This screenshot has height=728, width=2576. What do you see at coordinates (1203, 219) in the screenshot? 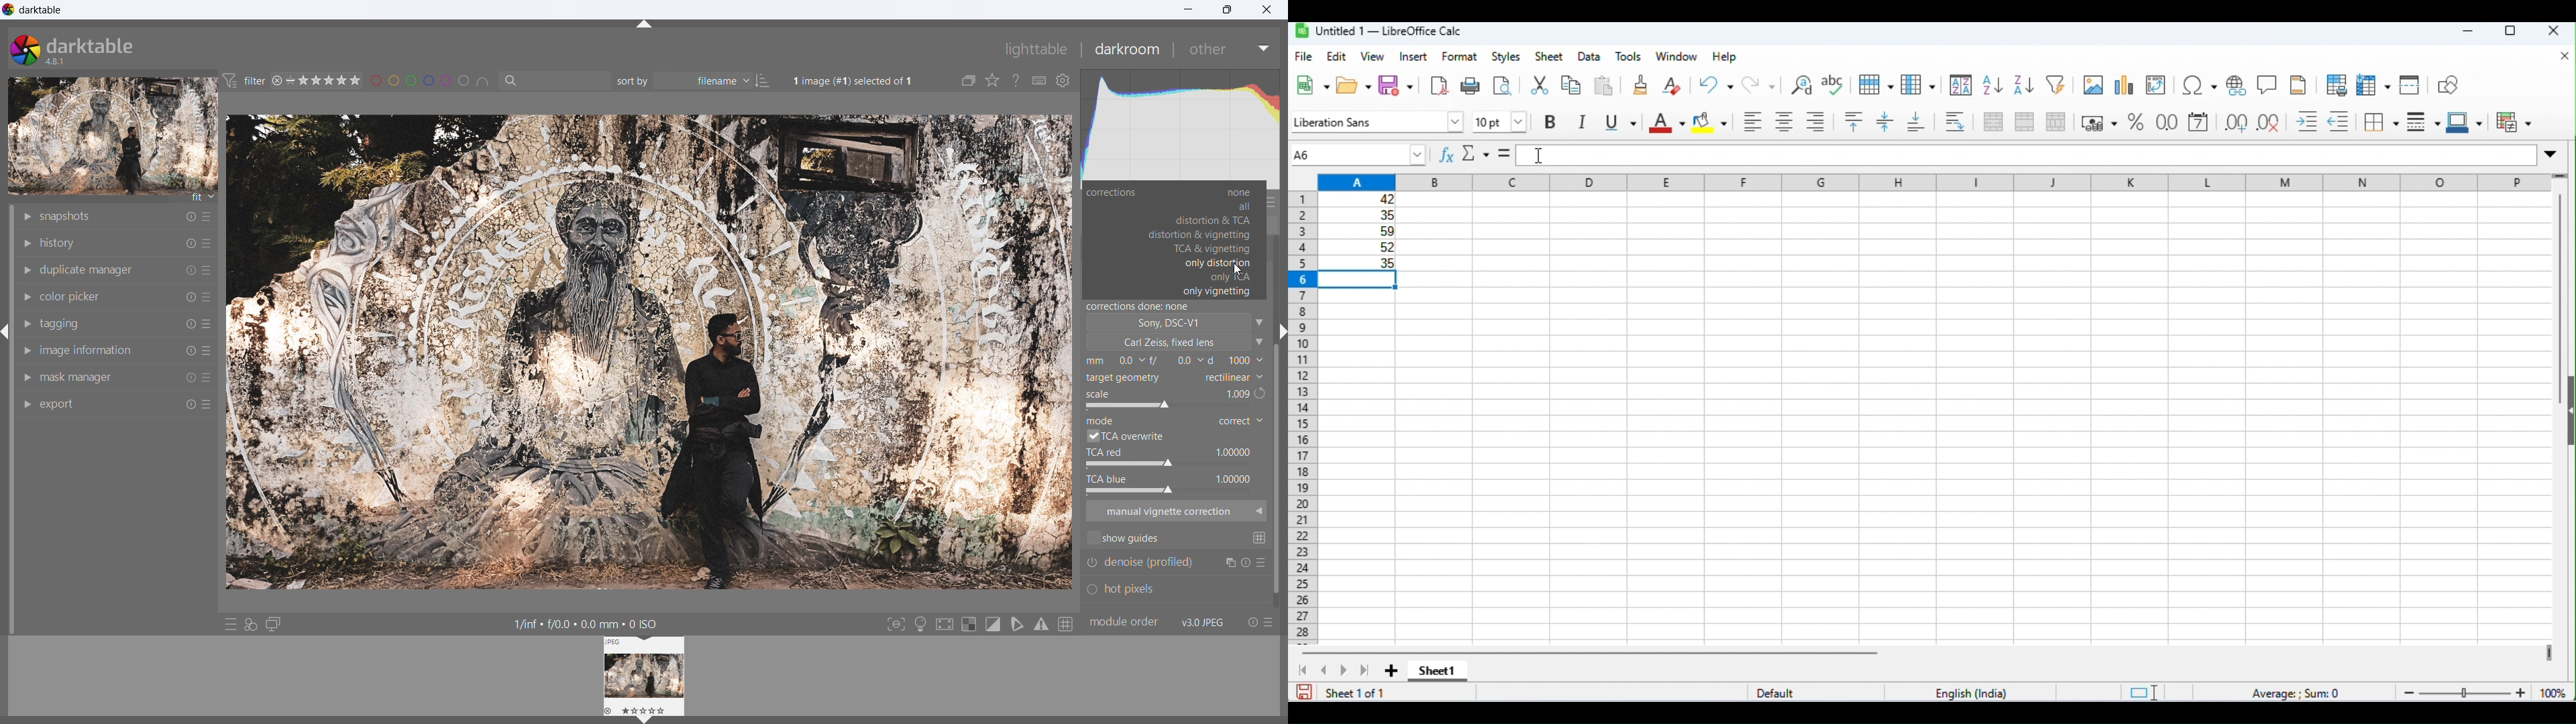
I see `distortion & TCA` at bounding box center [1203, 219].